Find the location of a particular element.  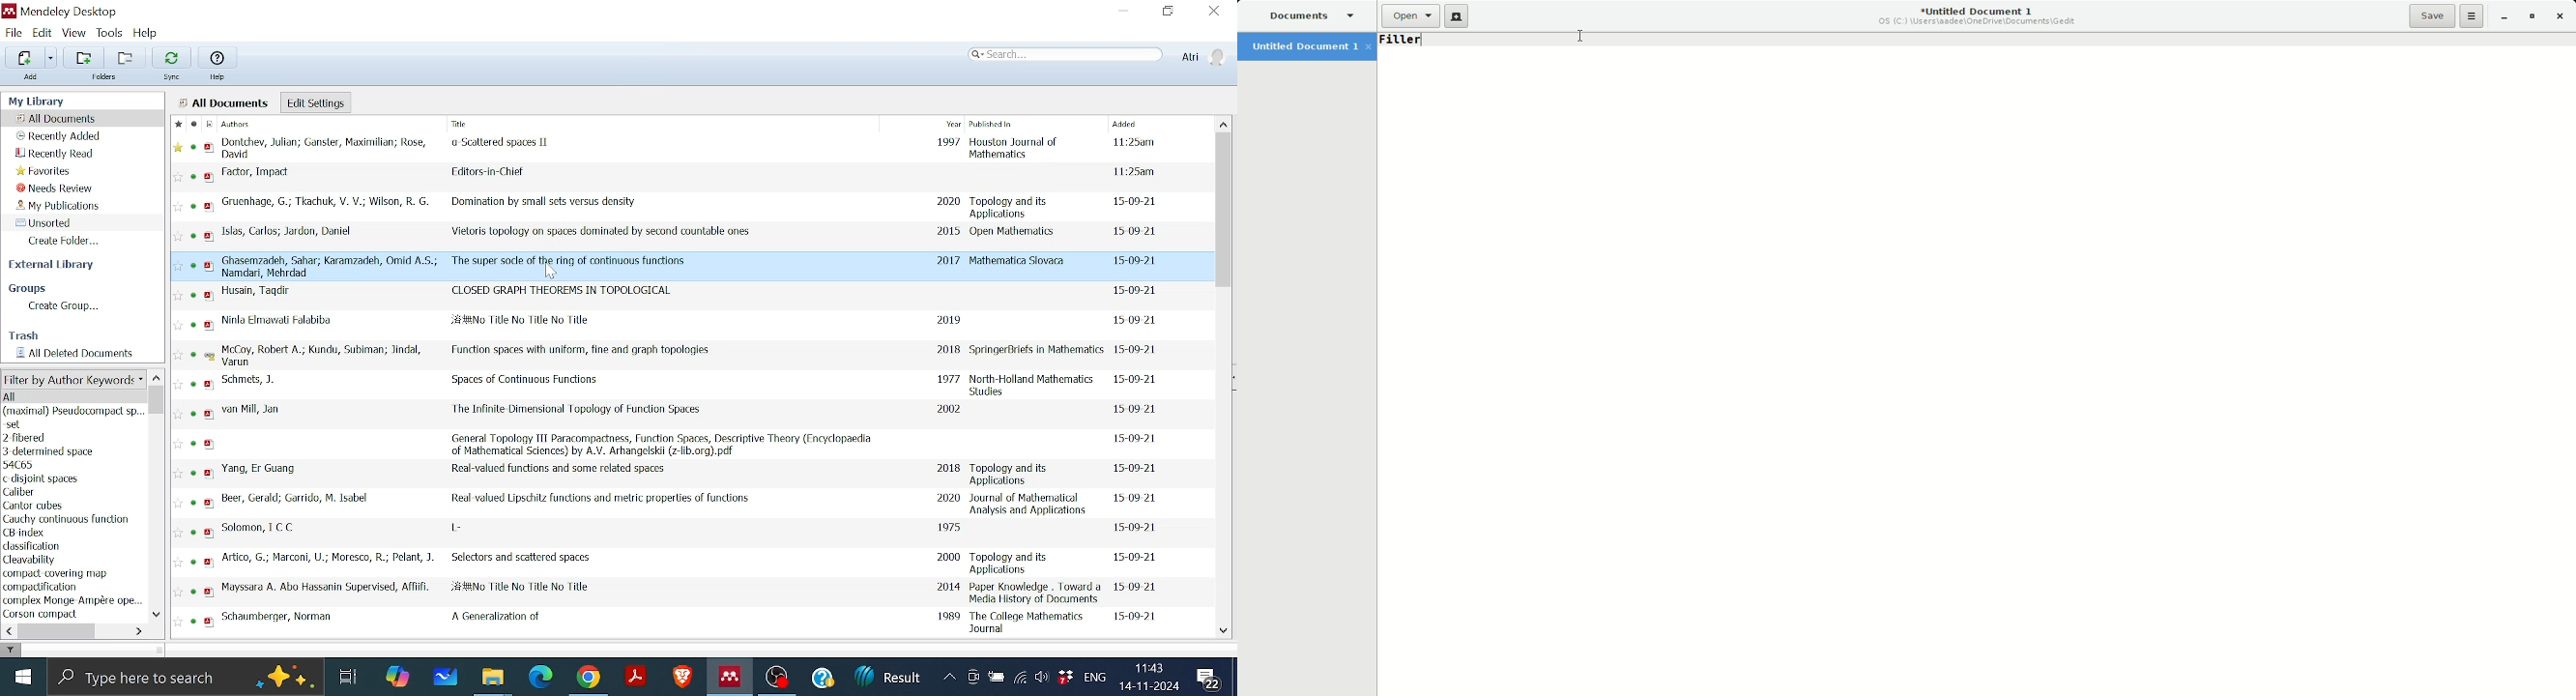

L - is located at coordinates (682, 532).